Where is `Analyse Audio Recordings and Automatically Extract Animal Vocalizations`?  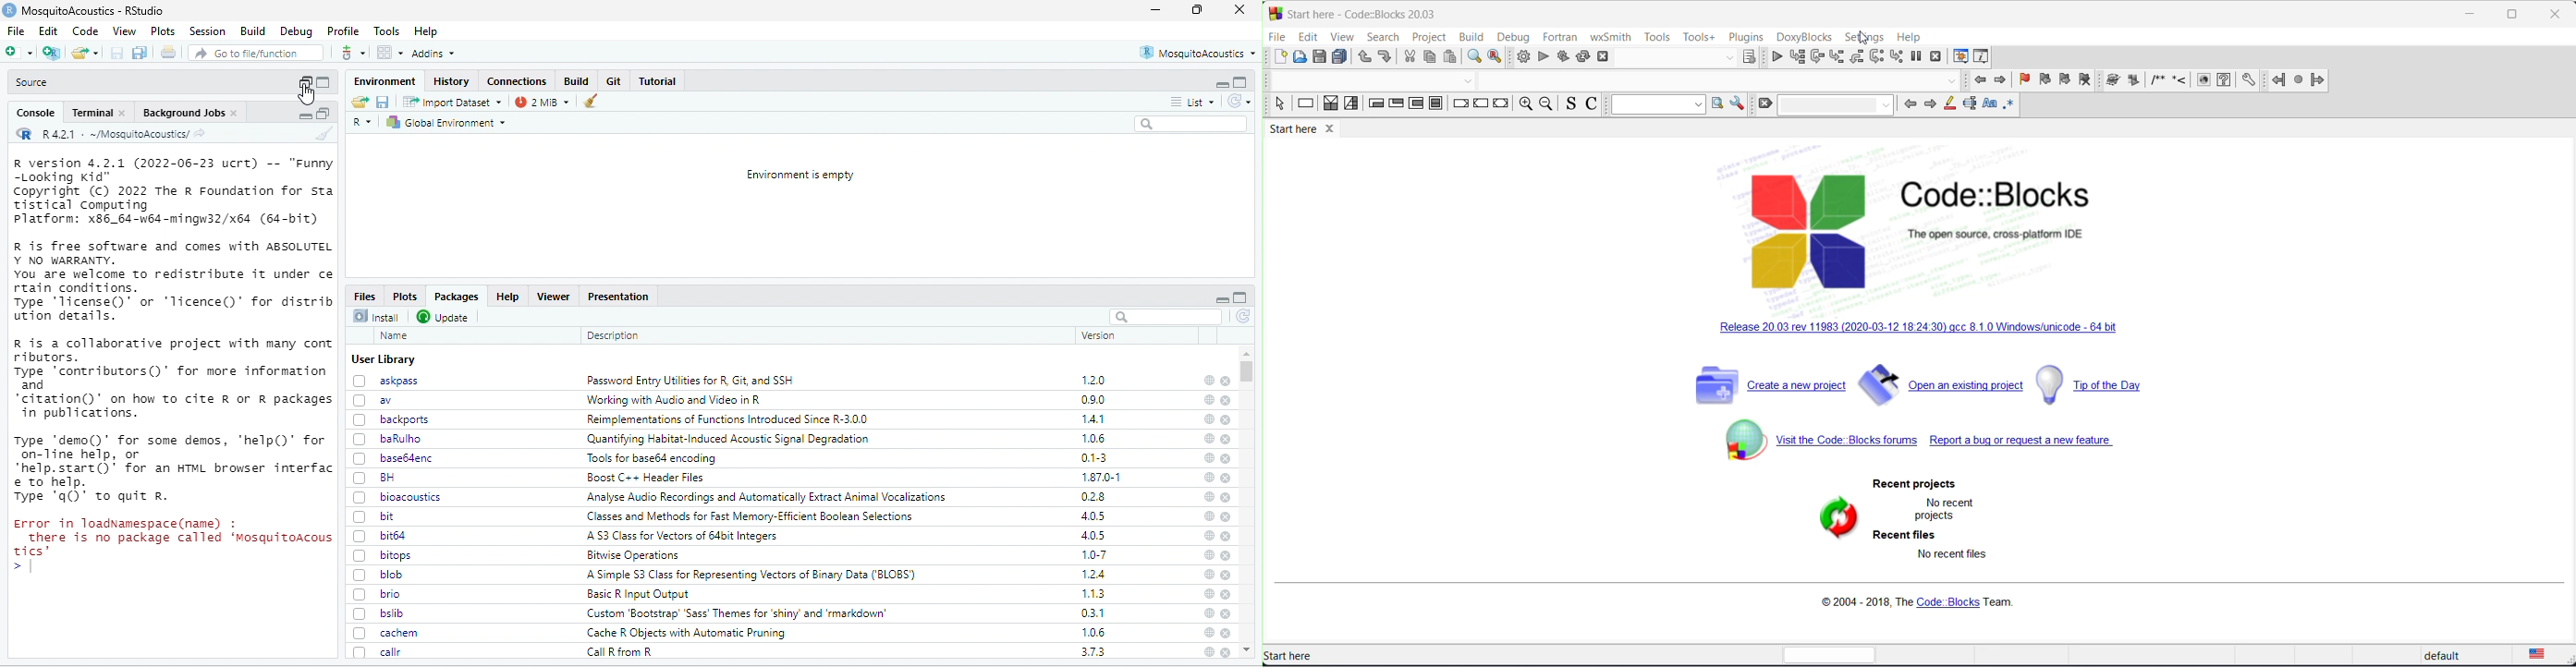 Analyse Audio Recordings and Automatically Extract Animal Vocalizations is located at coordinates (766, 497).